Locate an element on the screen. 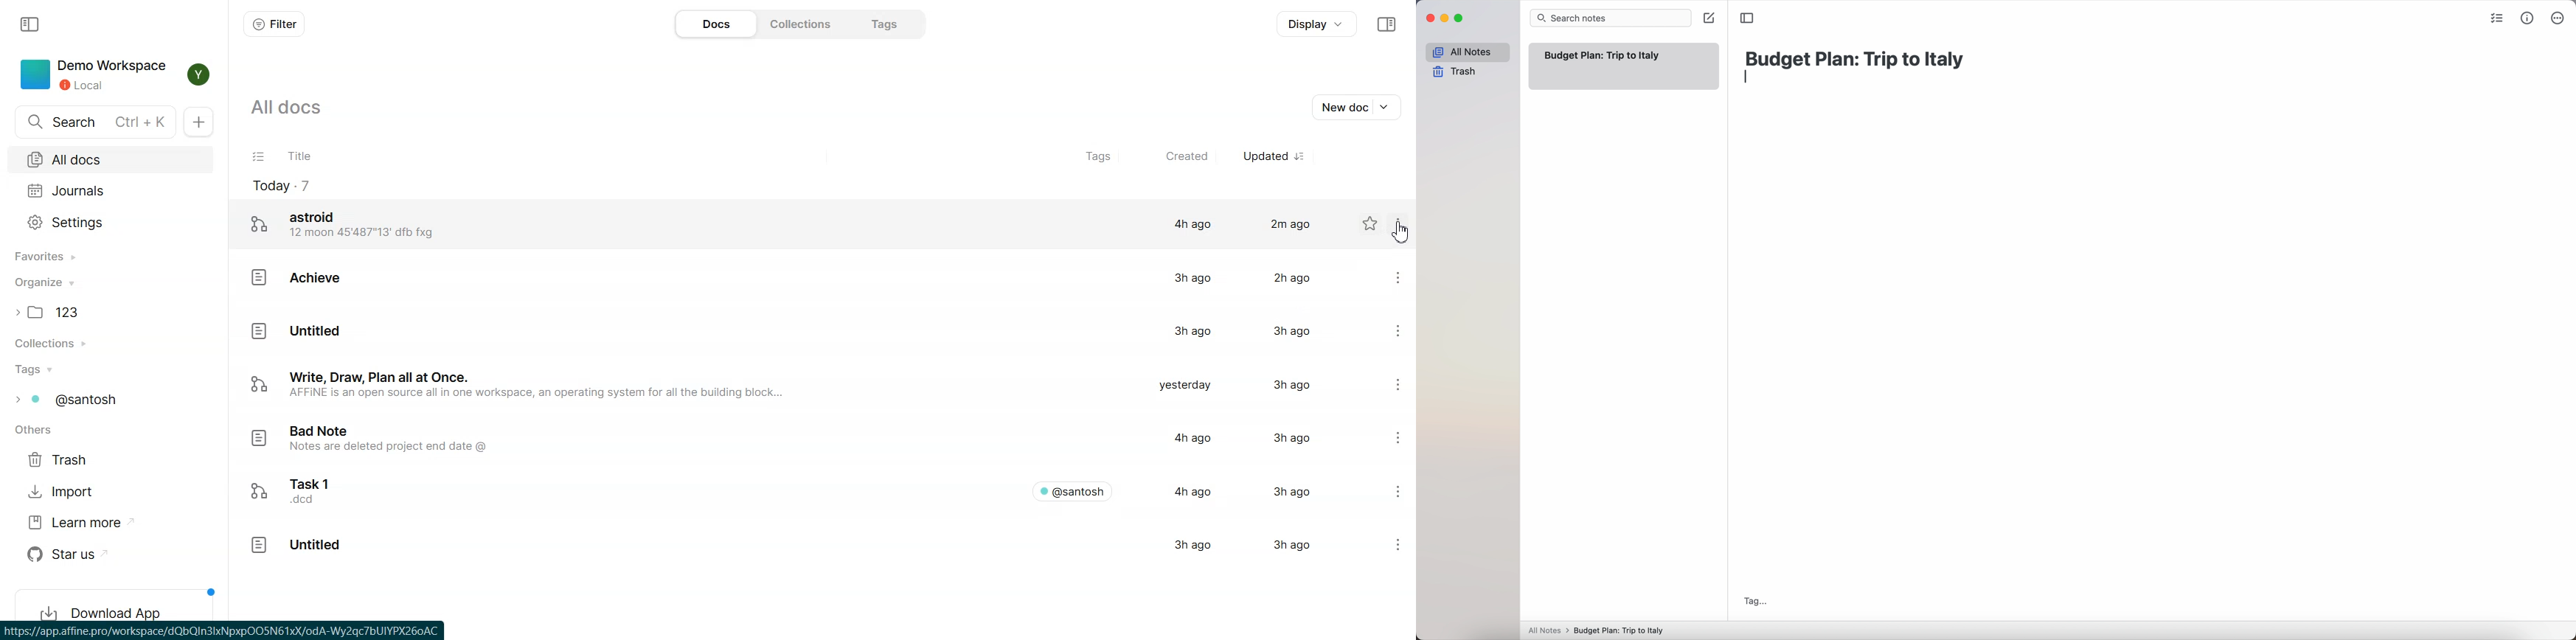 The width and height of the screenshot is (2576, 644). Download App is located at coordinates (114, 603).